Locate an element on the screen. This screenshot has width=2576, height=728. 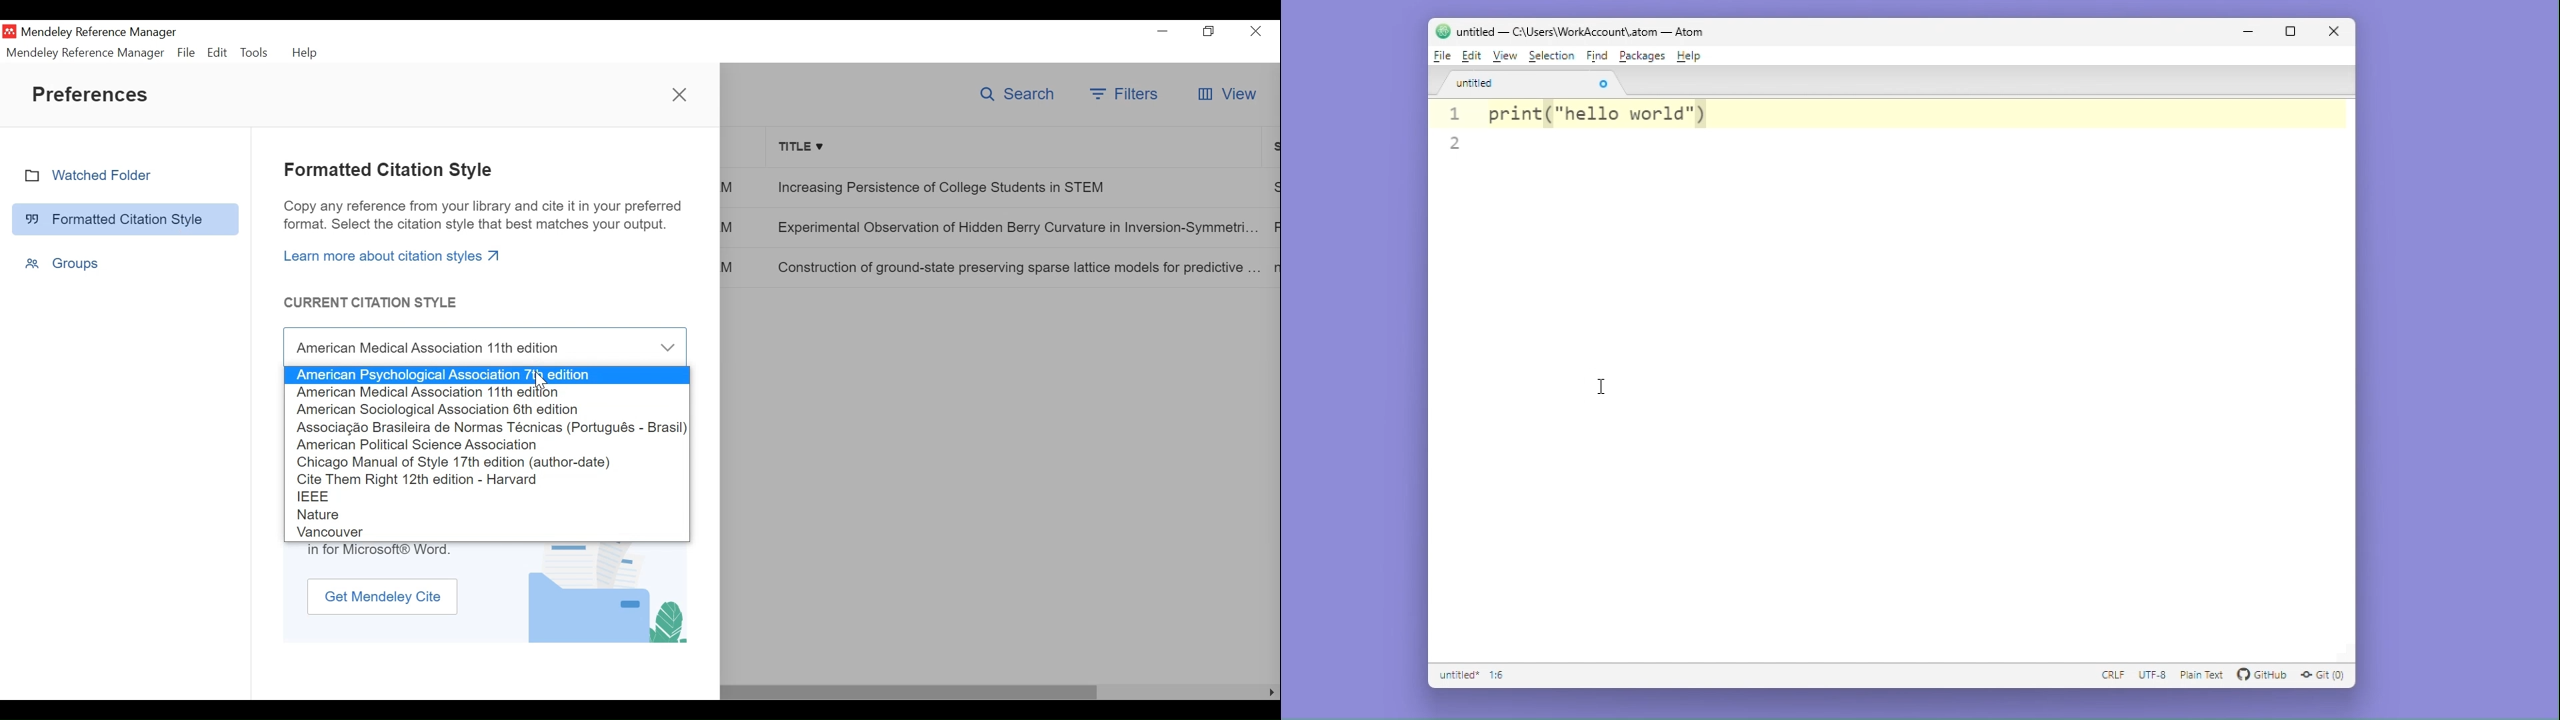
Close is located at coordinates (1255, 32).